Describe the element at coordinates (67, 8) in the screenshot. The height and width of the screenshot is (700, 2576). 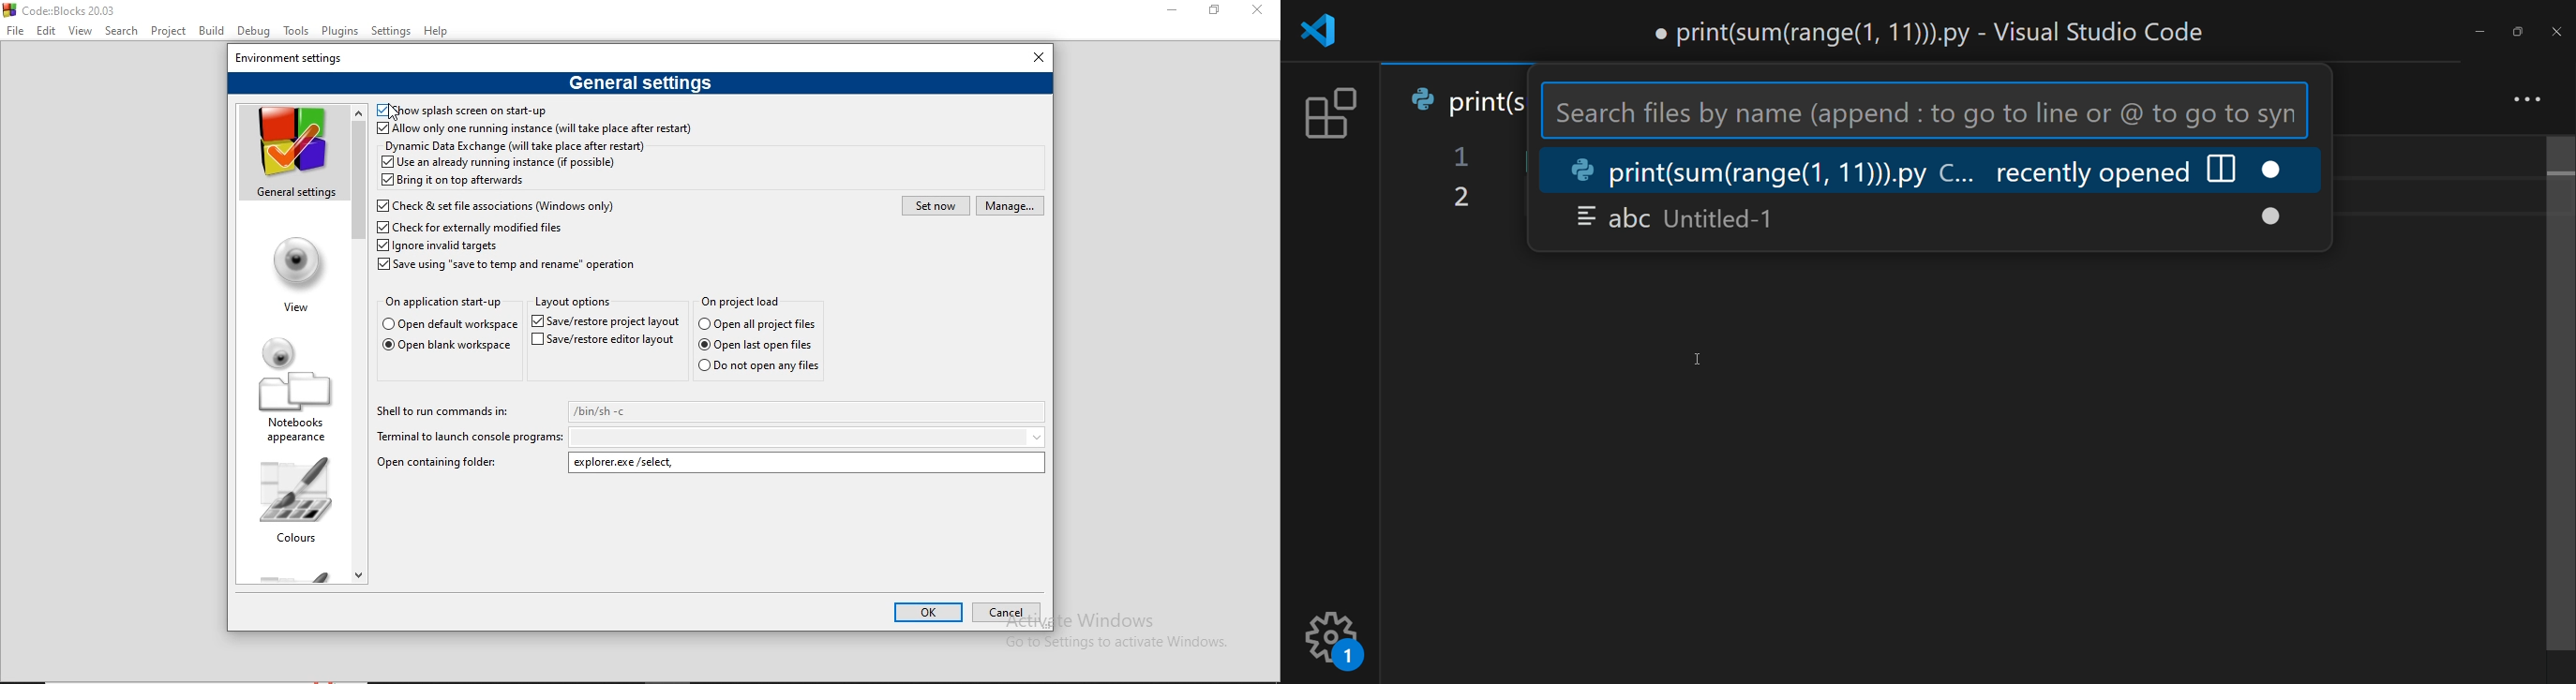
I see ` Code:Blocks 20.03` at that location.